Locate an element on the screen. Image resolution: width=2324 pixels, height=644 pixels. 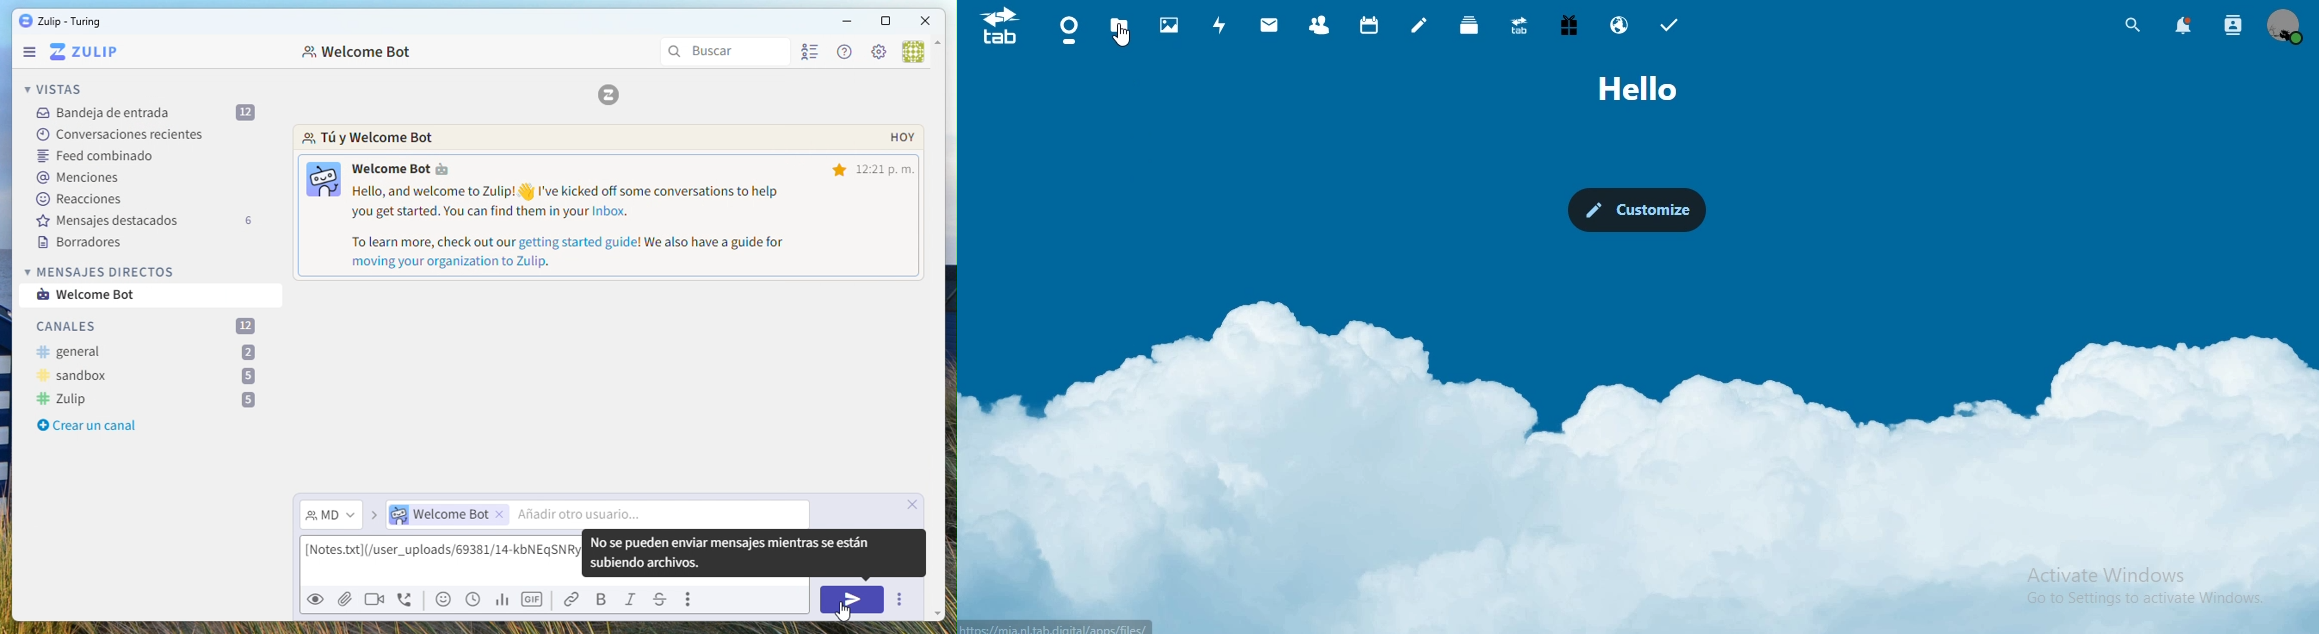
General is located at coordinates (146, 353).